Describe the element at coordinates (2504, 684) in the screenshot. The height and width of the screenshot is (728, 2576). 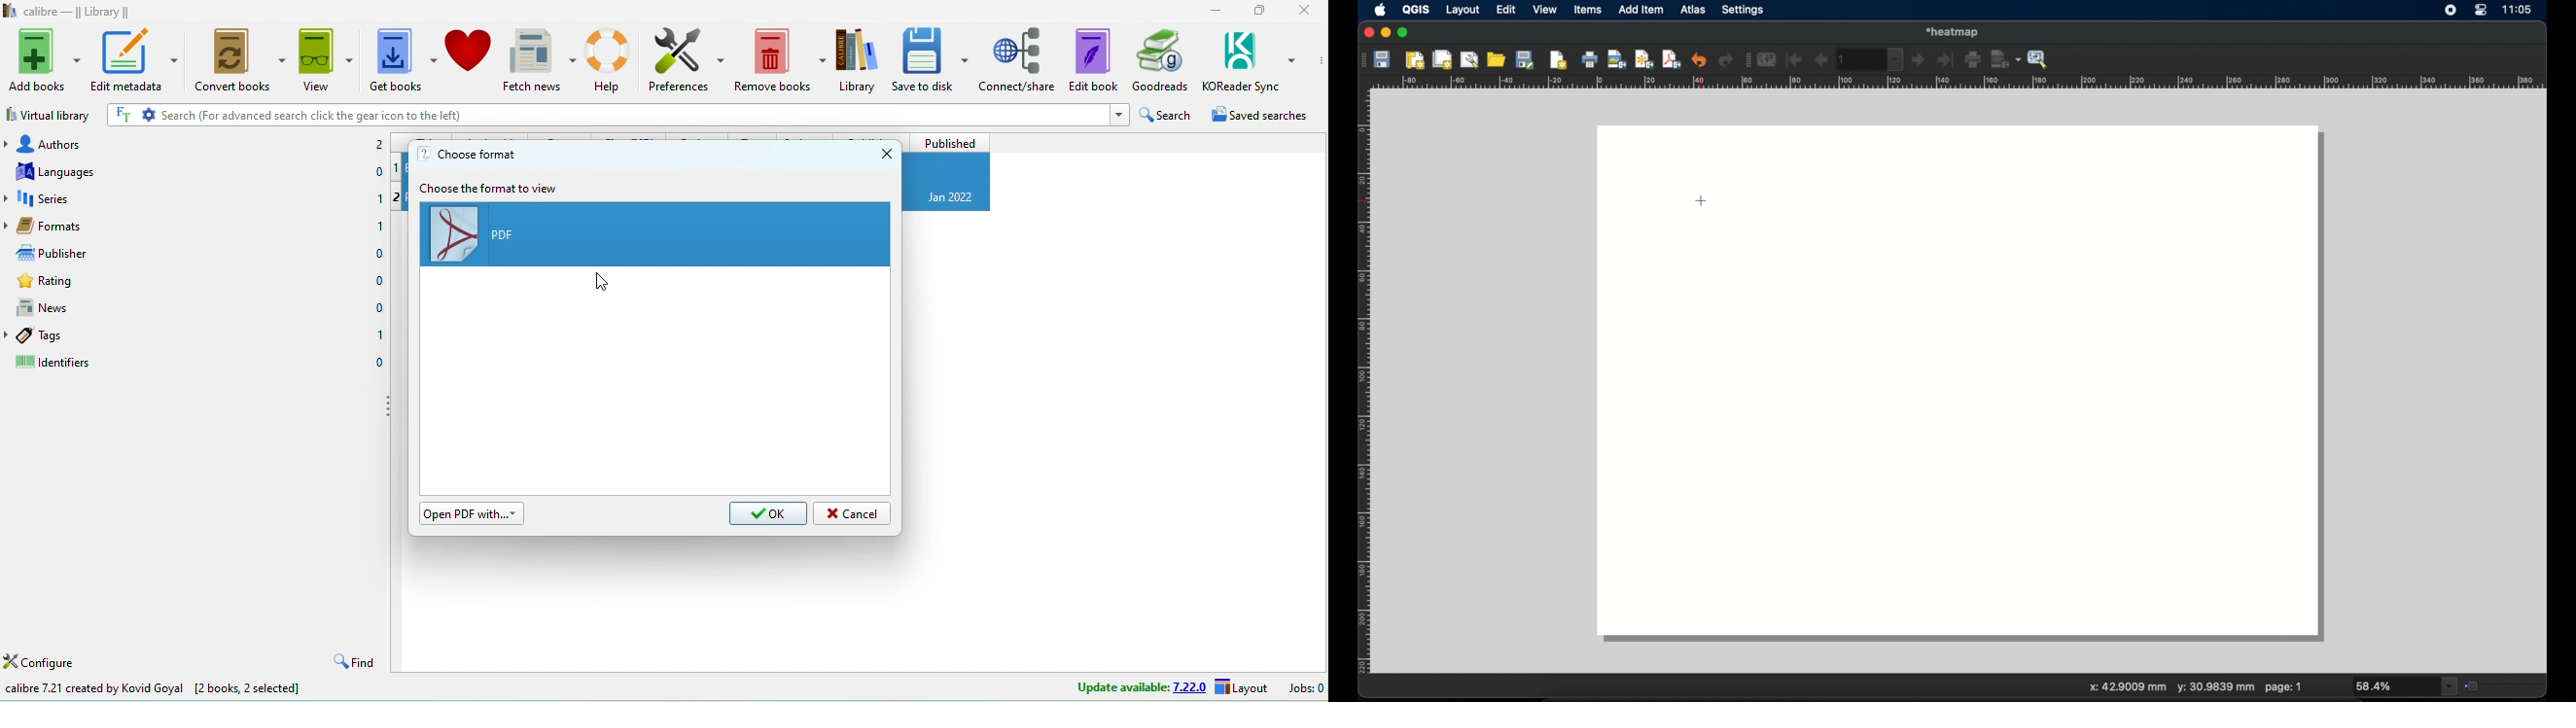
I see `zoom slider` at that location.